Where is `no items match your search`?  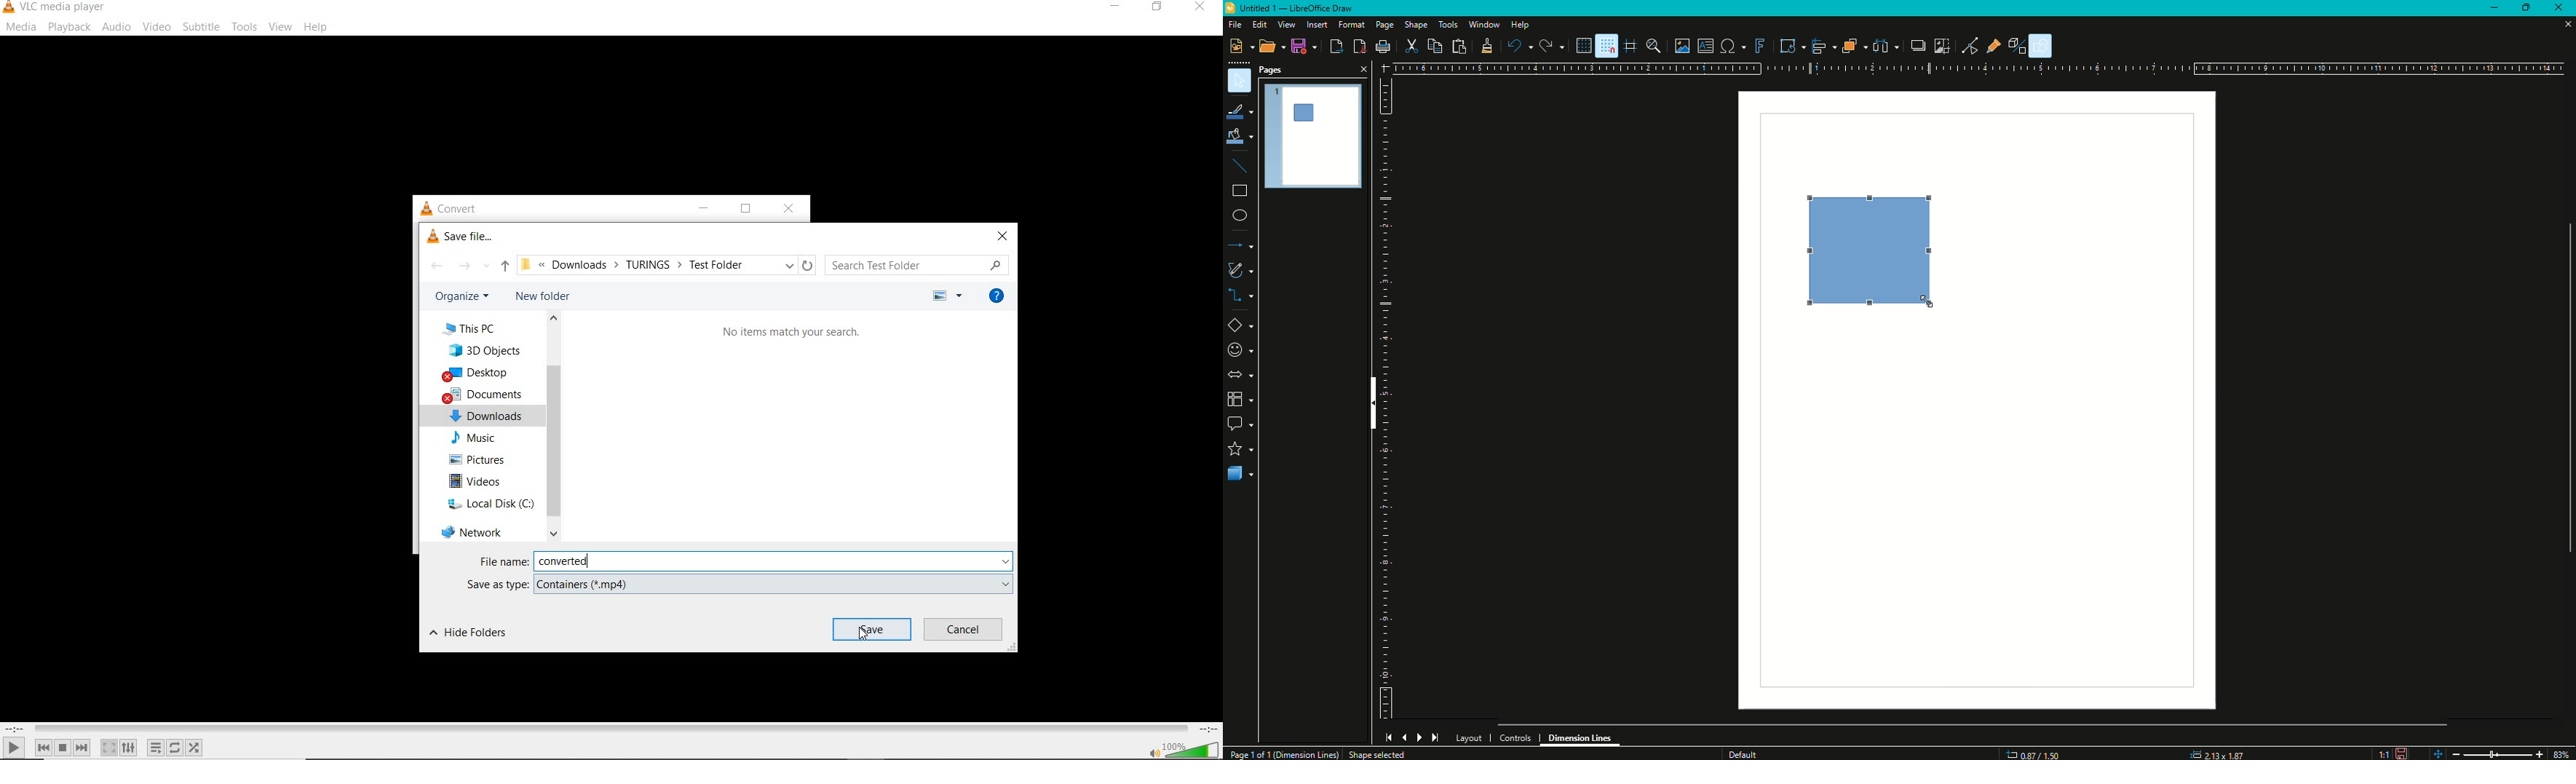
no items match your search is located at coordinates (791, 331).